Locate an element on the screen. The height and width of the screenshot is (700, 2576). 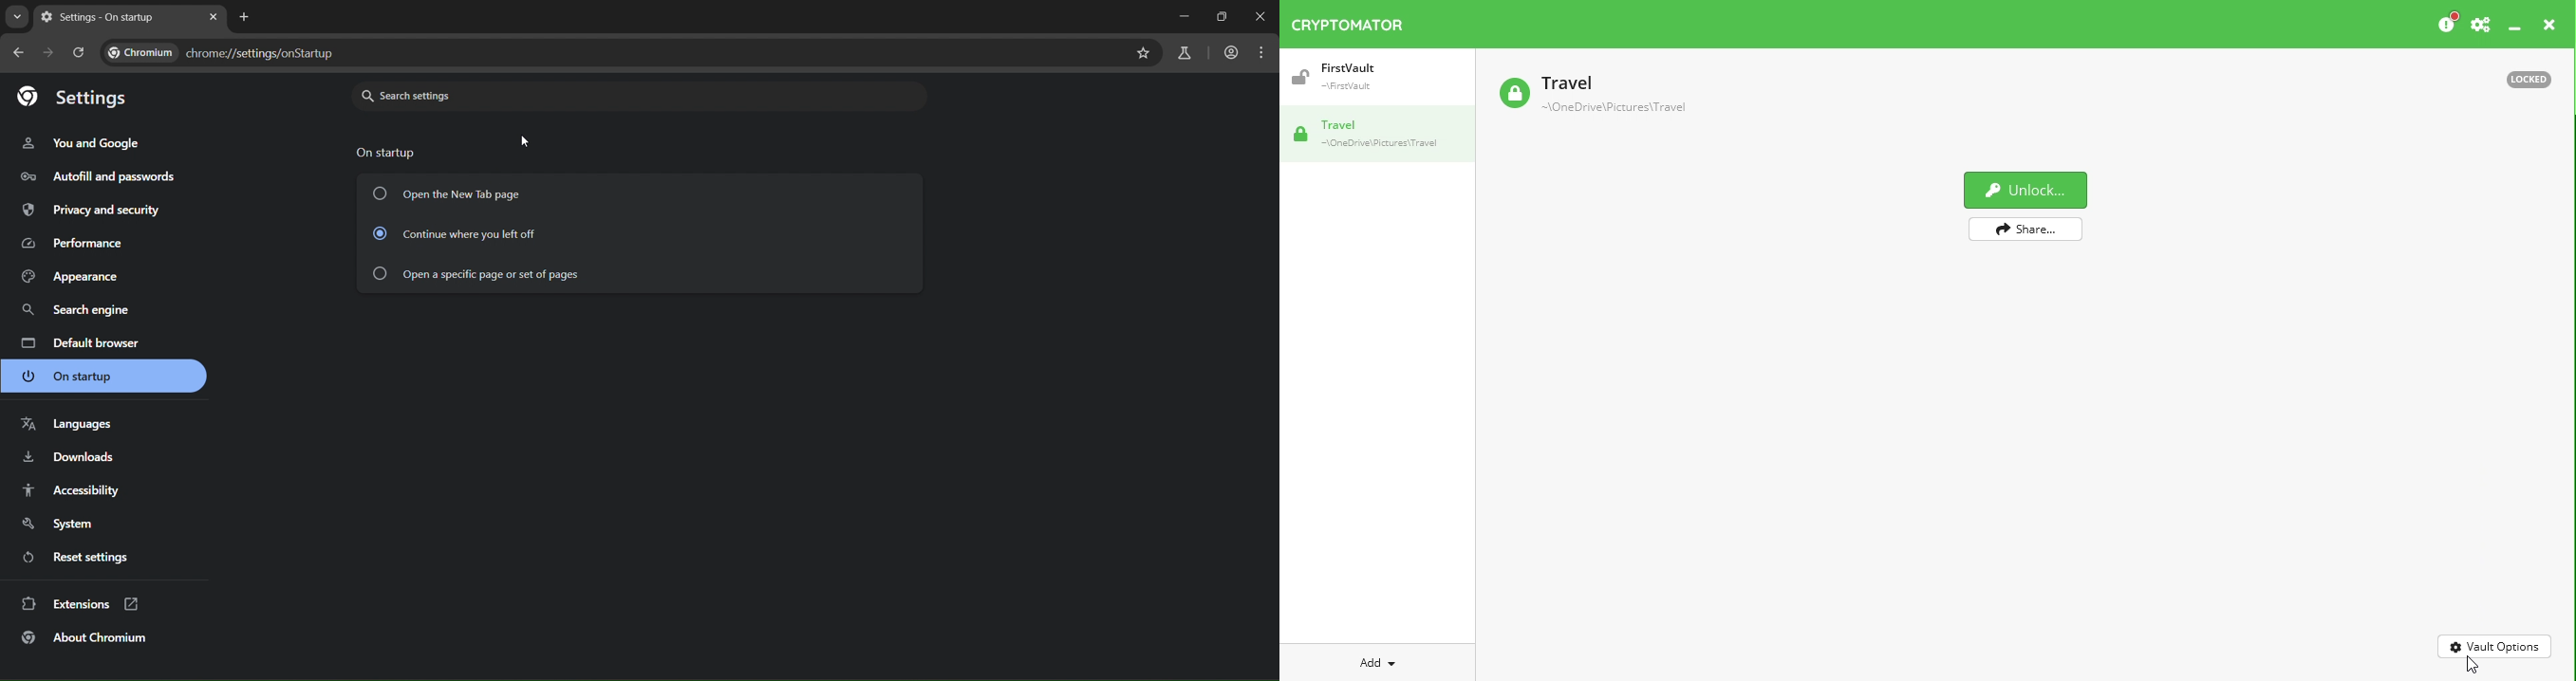
minimize is located at coordinates (1184, 16).